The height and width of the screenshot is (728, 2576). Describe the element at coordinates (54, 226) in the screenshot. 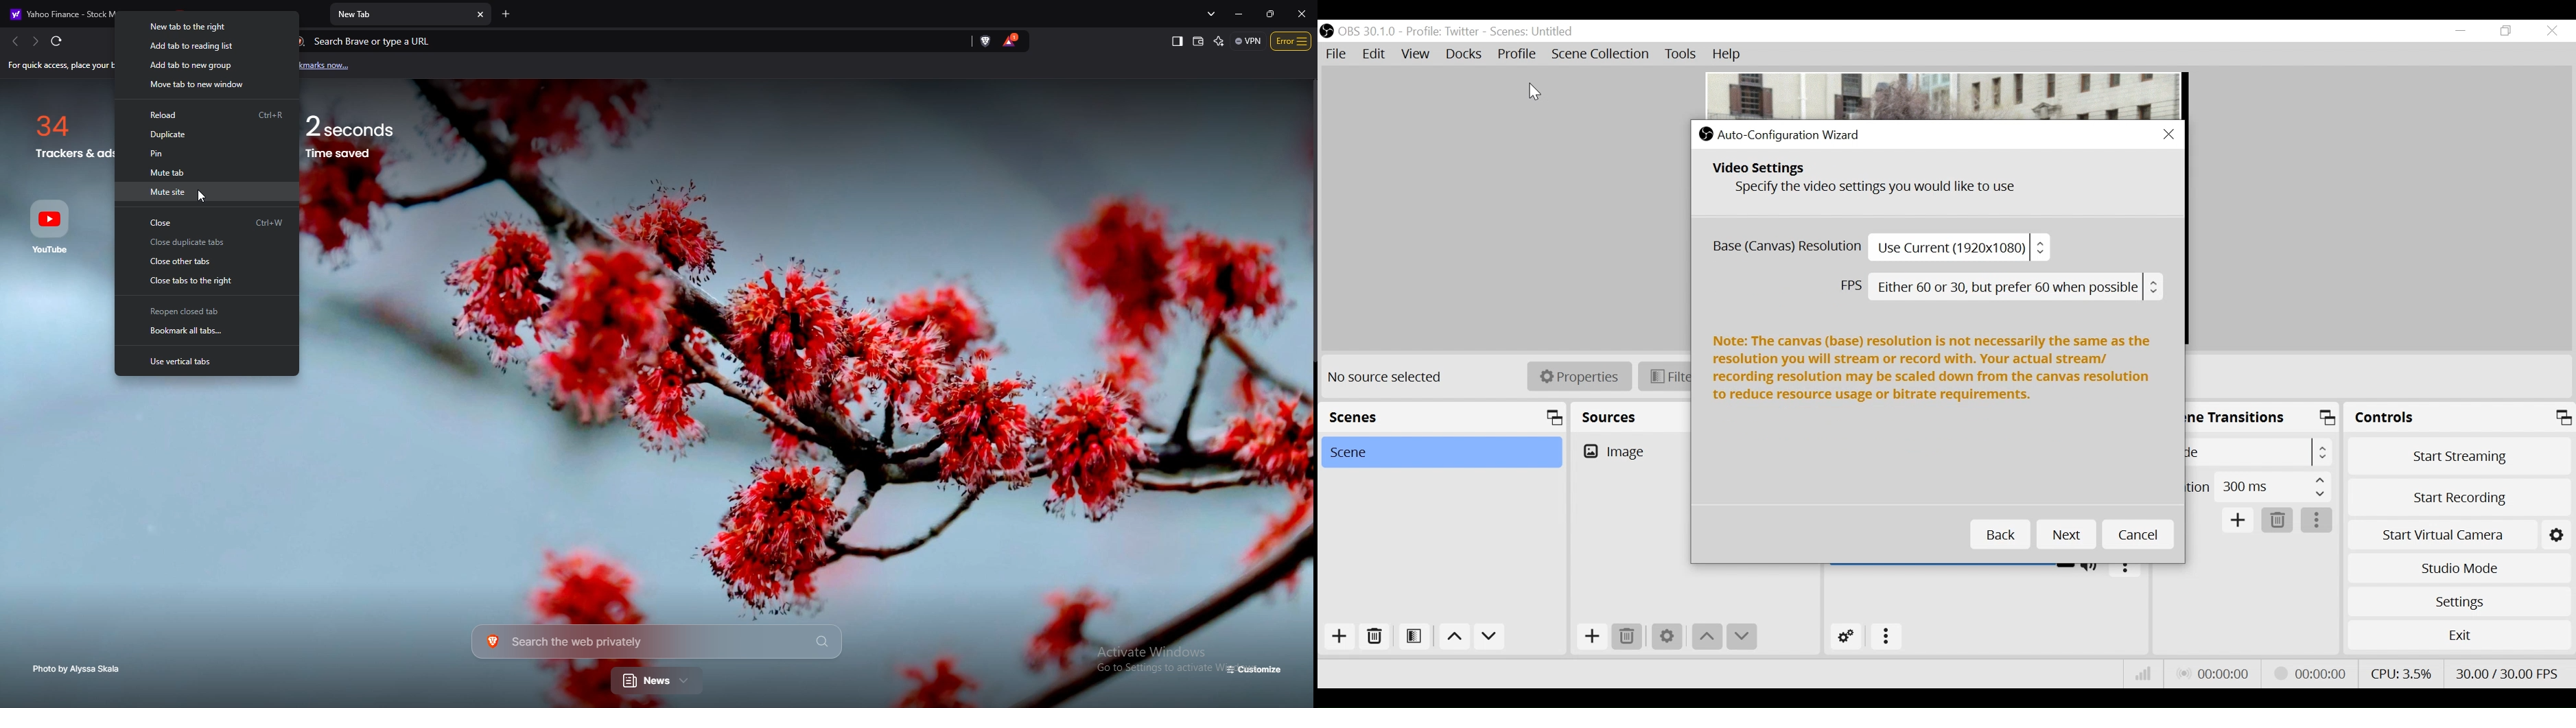

I see `Youtube` at that location.